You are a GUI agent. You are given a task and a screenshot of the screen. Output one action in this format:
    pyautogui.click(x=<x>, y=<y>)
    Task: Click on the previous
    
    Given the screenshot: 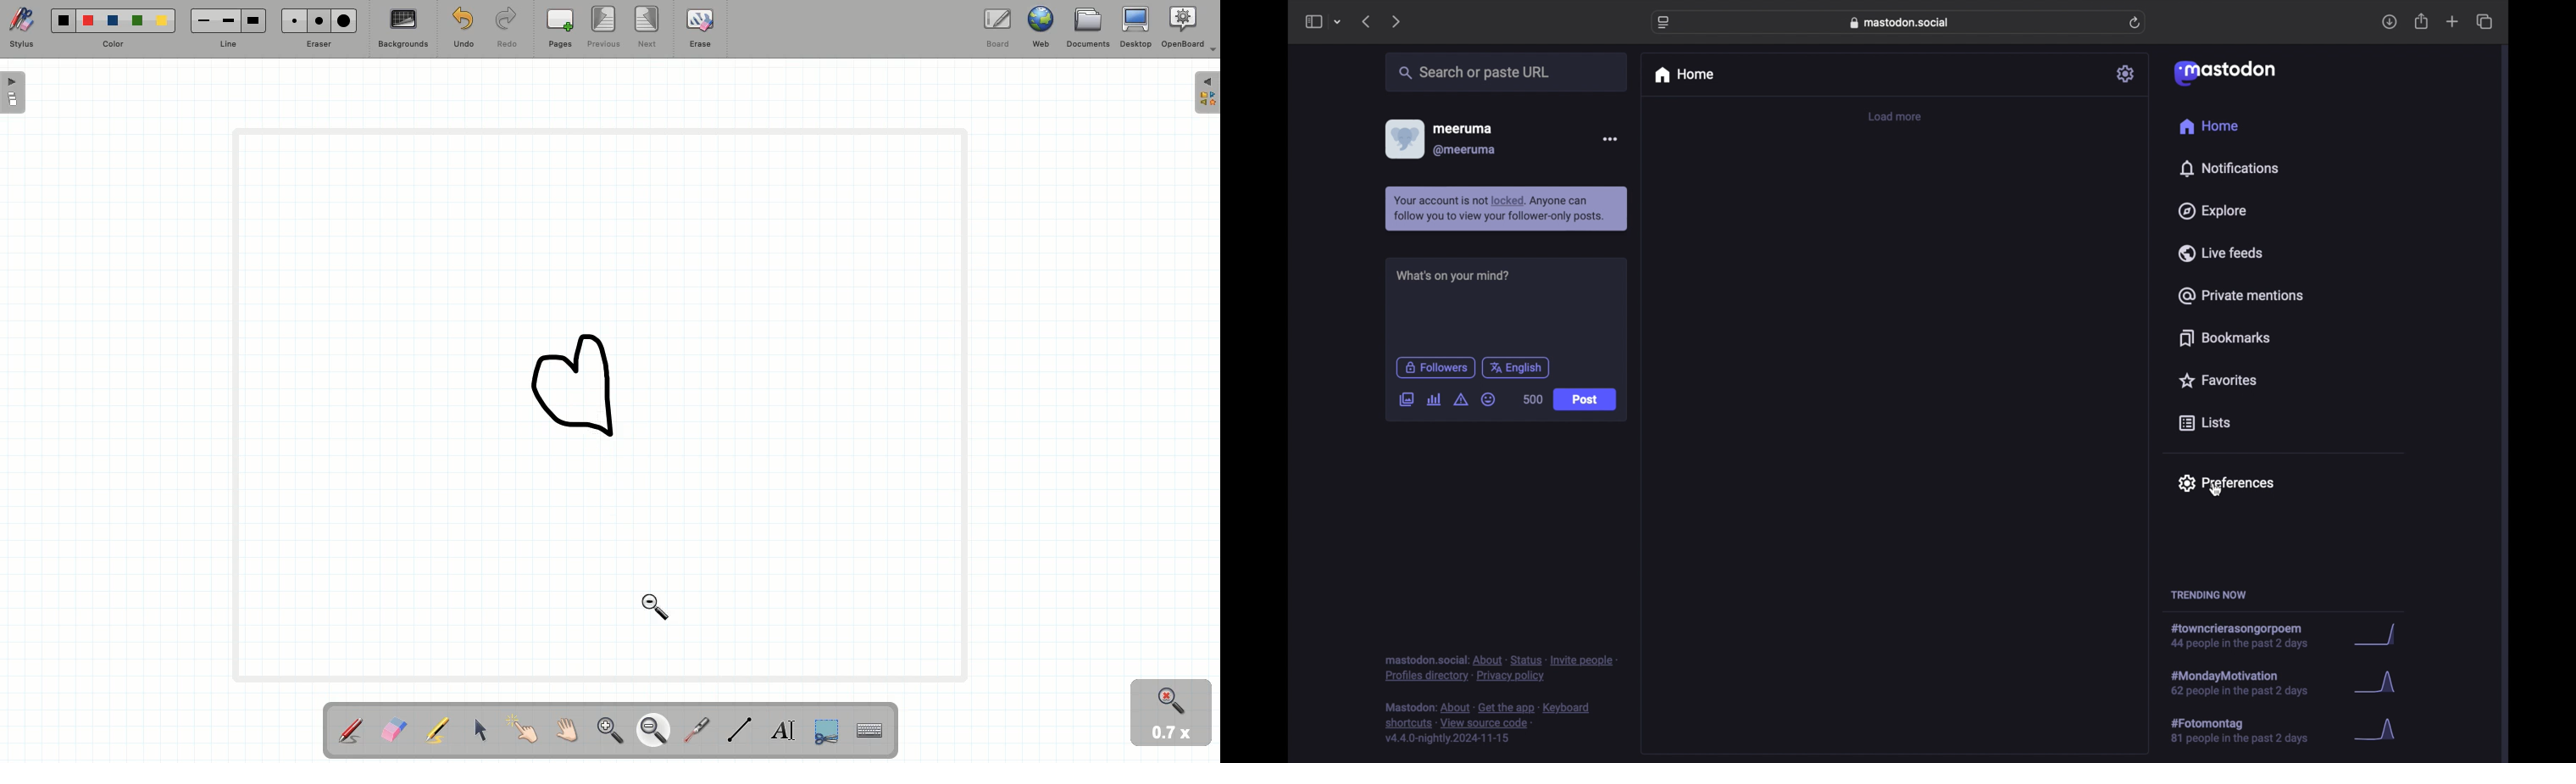 What is the action you would take?
    pyautogui.click(x=1366, y=21)
    